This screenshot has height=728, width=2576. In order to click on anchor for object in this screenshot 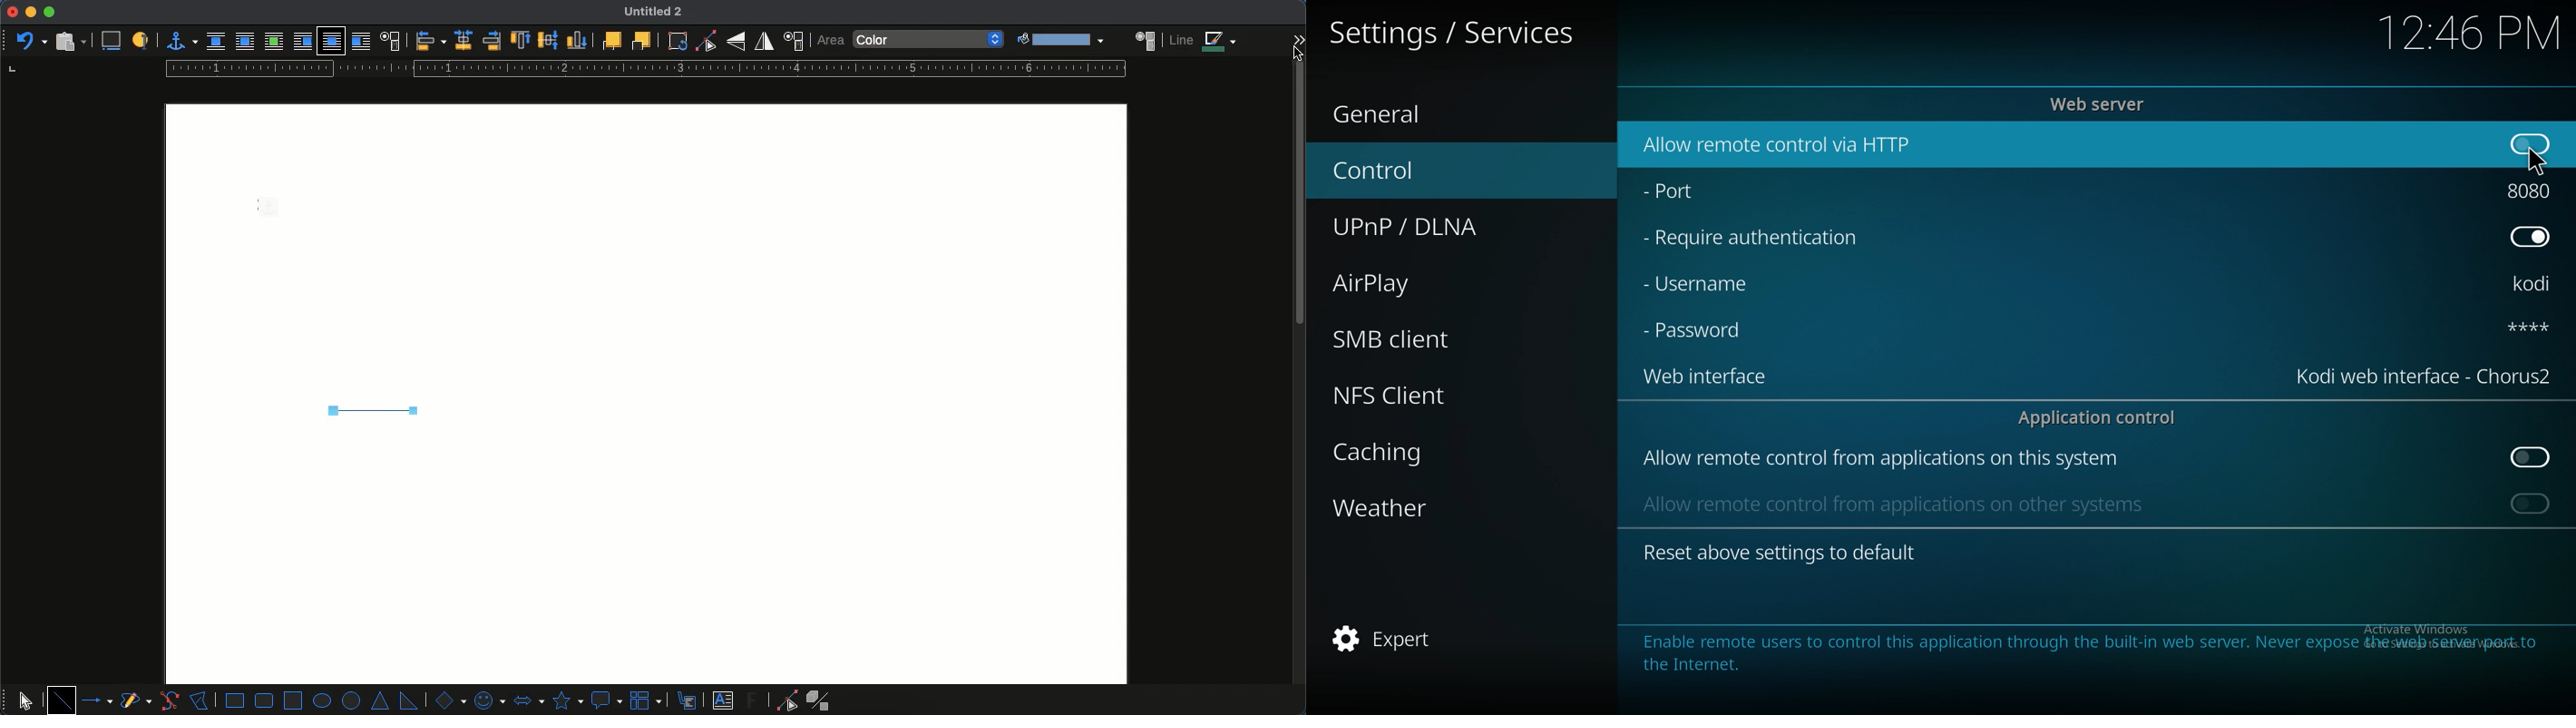, I will do `click(177, 41)`.